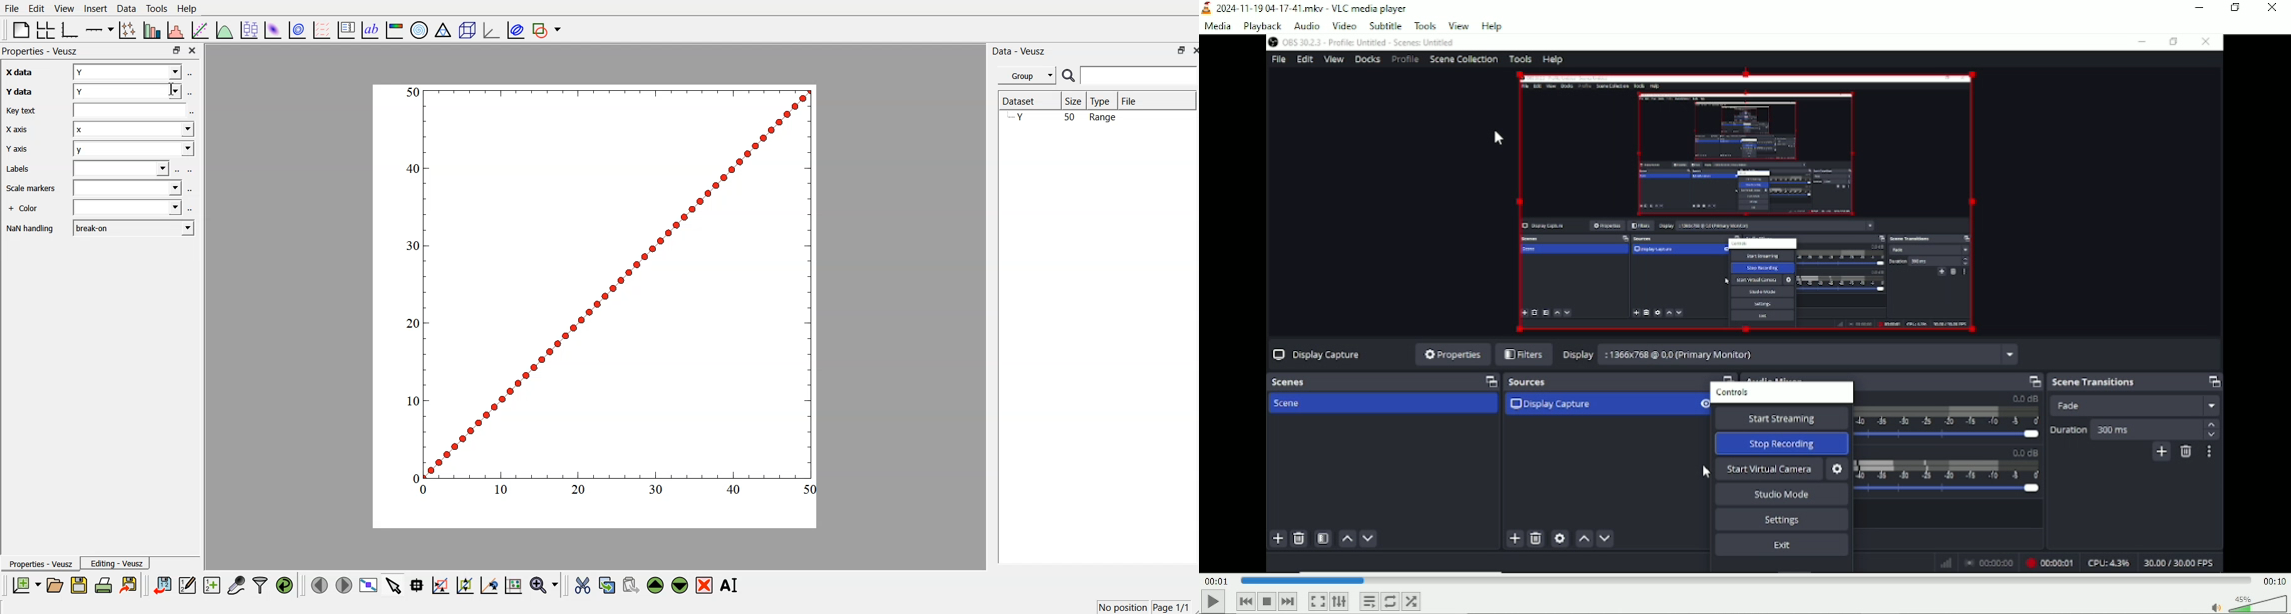 Image resolution: width=2296 pixels, height=616 pixels. What do you see at coordinates (1020, 51) in the screenshot?
I see `Data - Veusz` at bounding box center [1020, 51].